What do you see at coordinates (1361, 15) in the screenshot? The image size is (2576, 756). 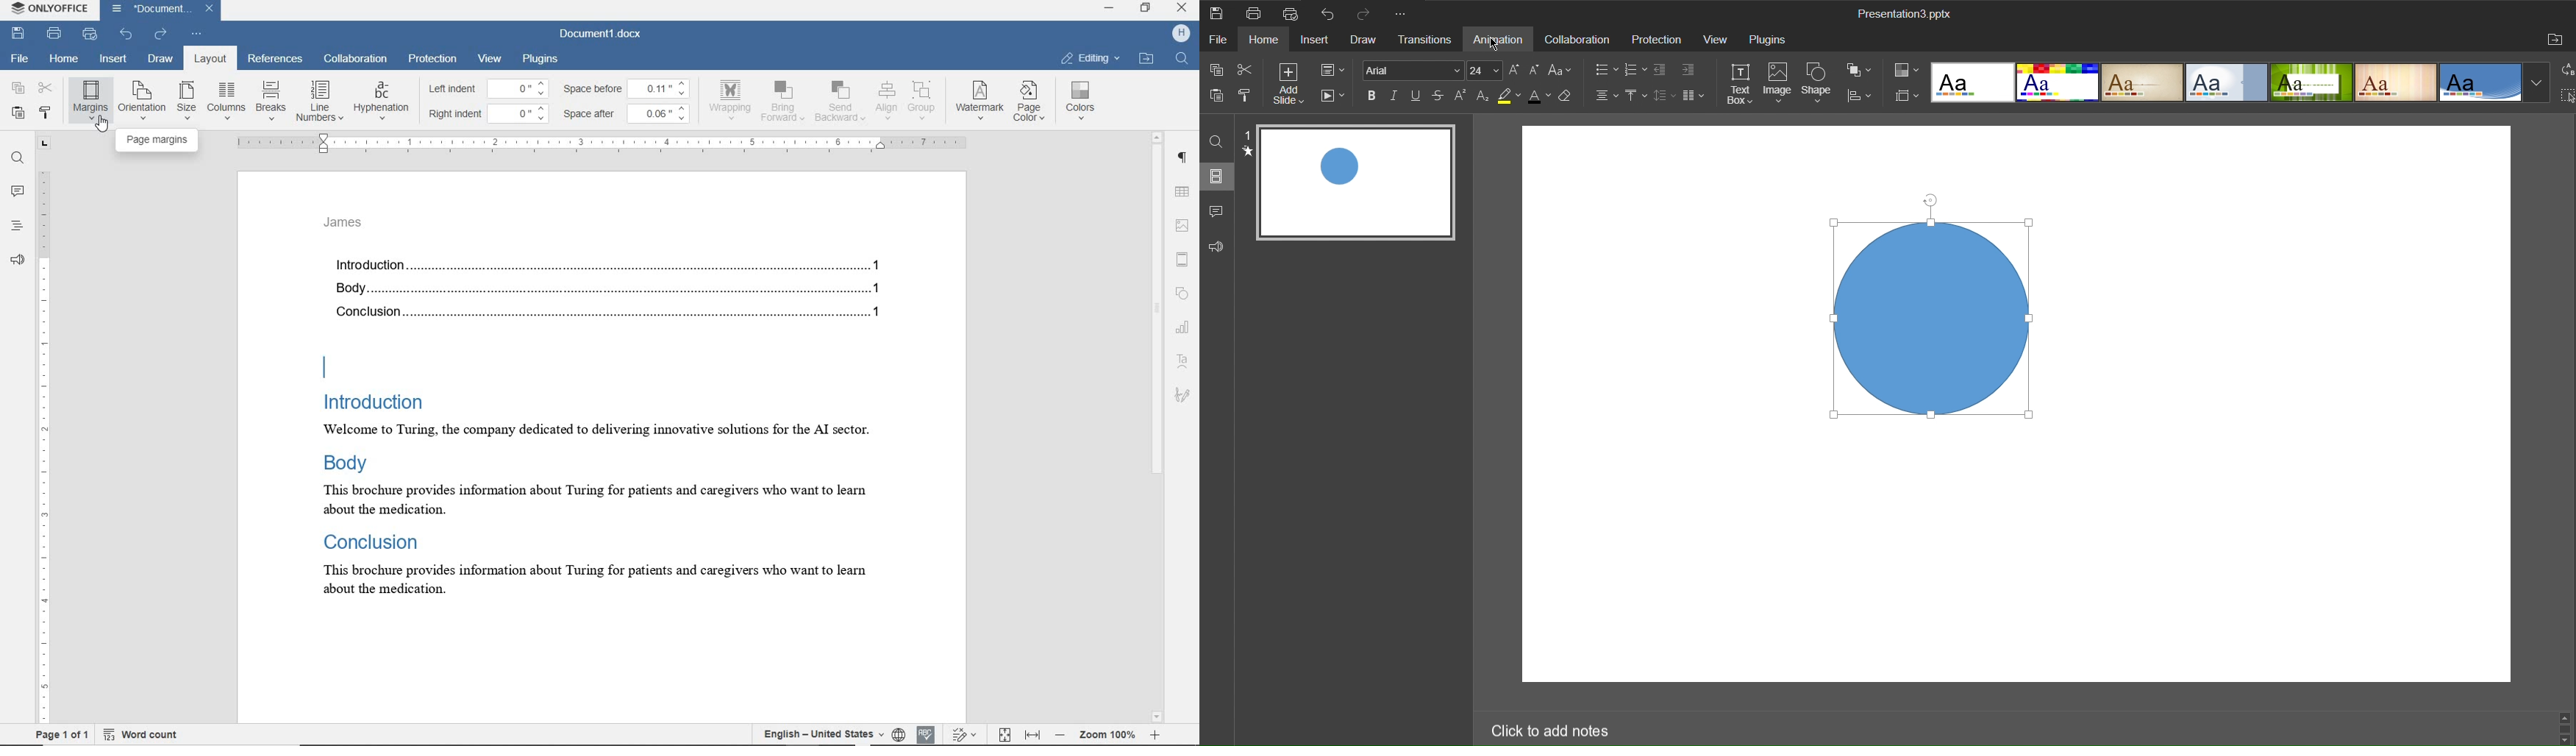 I see `Redo` at bounding box center [1361, 15].